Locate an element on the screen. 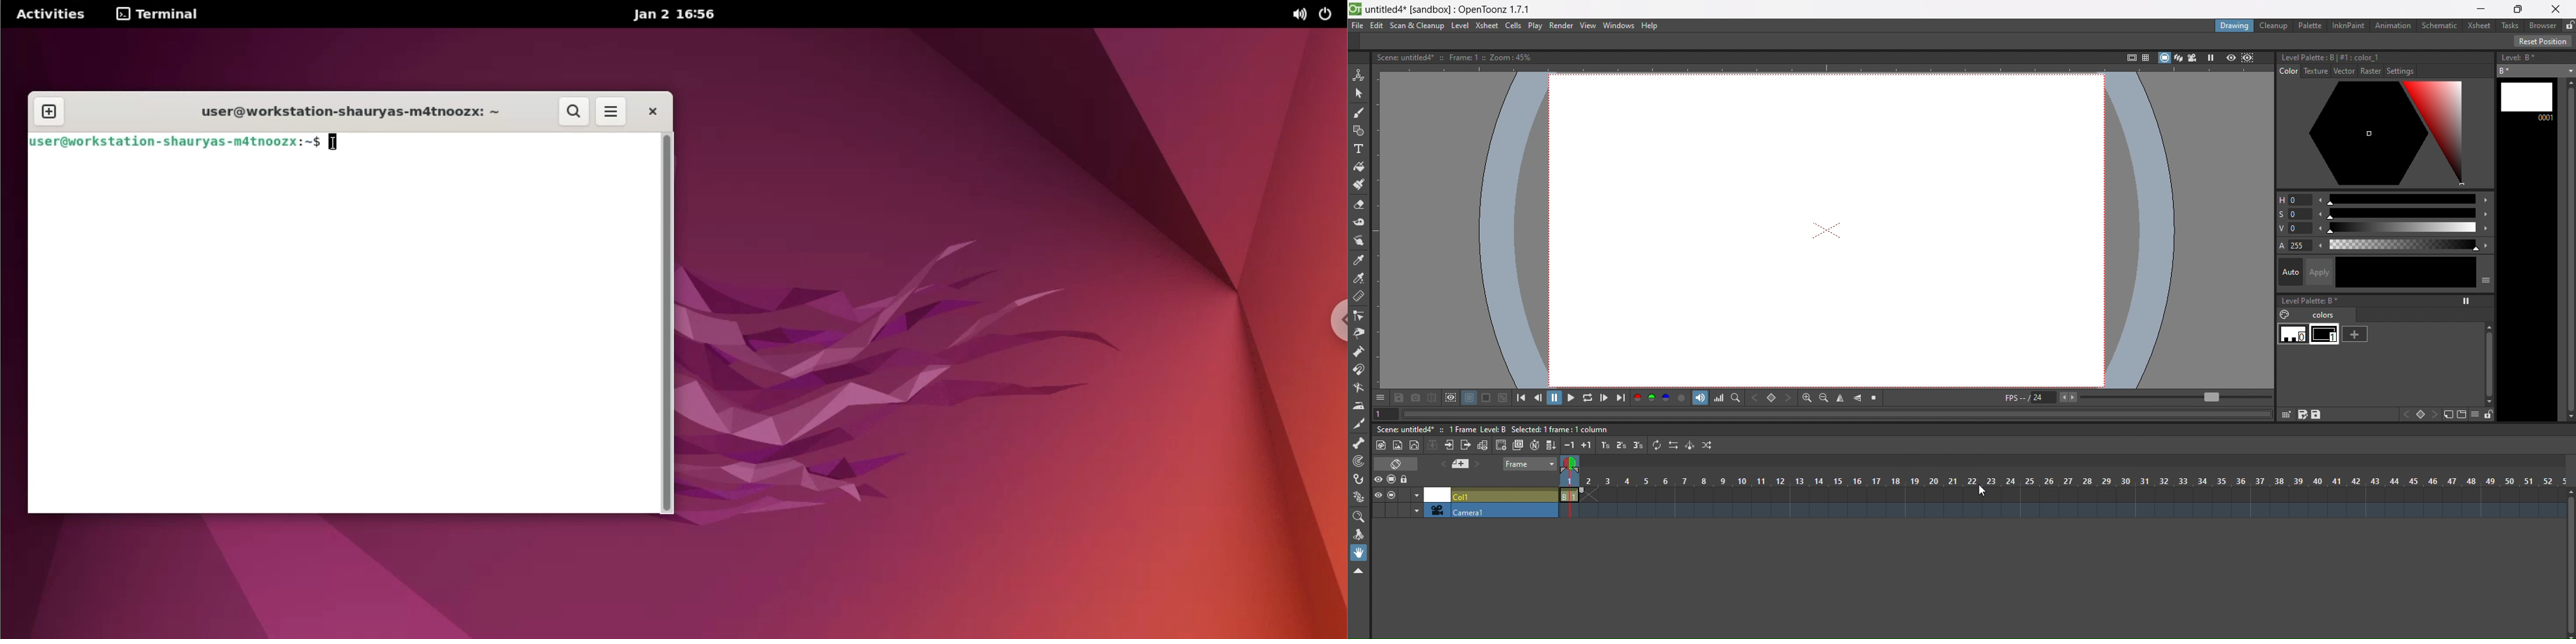  text is located at coordinates (1494, 430).